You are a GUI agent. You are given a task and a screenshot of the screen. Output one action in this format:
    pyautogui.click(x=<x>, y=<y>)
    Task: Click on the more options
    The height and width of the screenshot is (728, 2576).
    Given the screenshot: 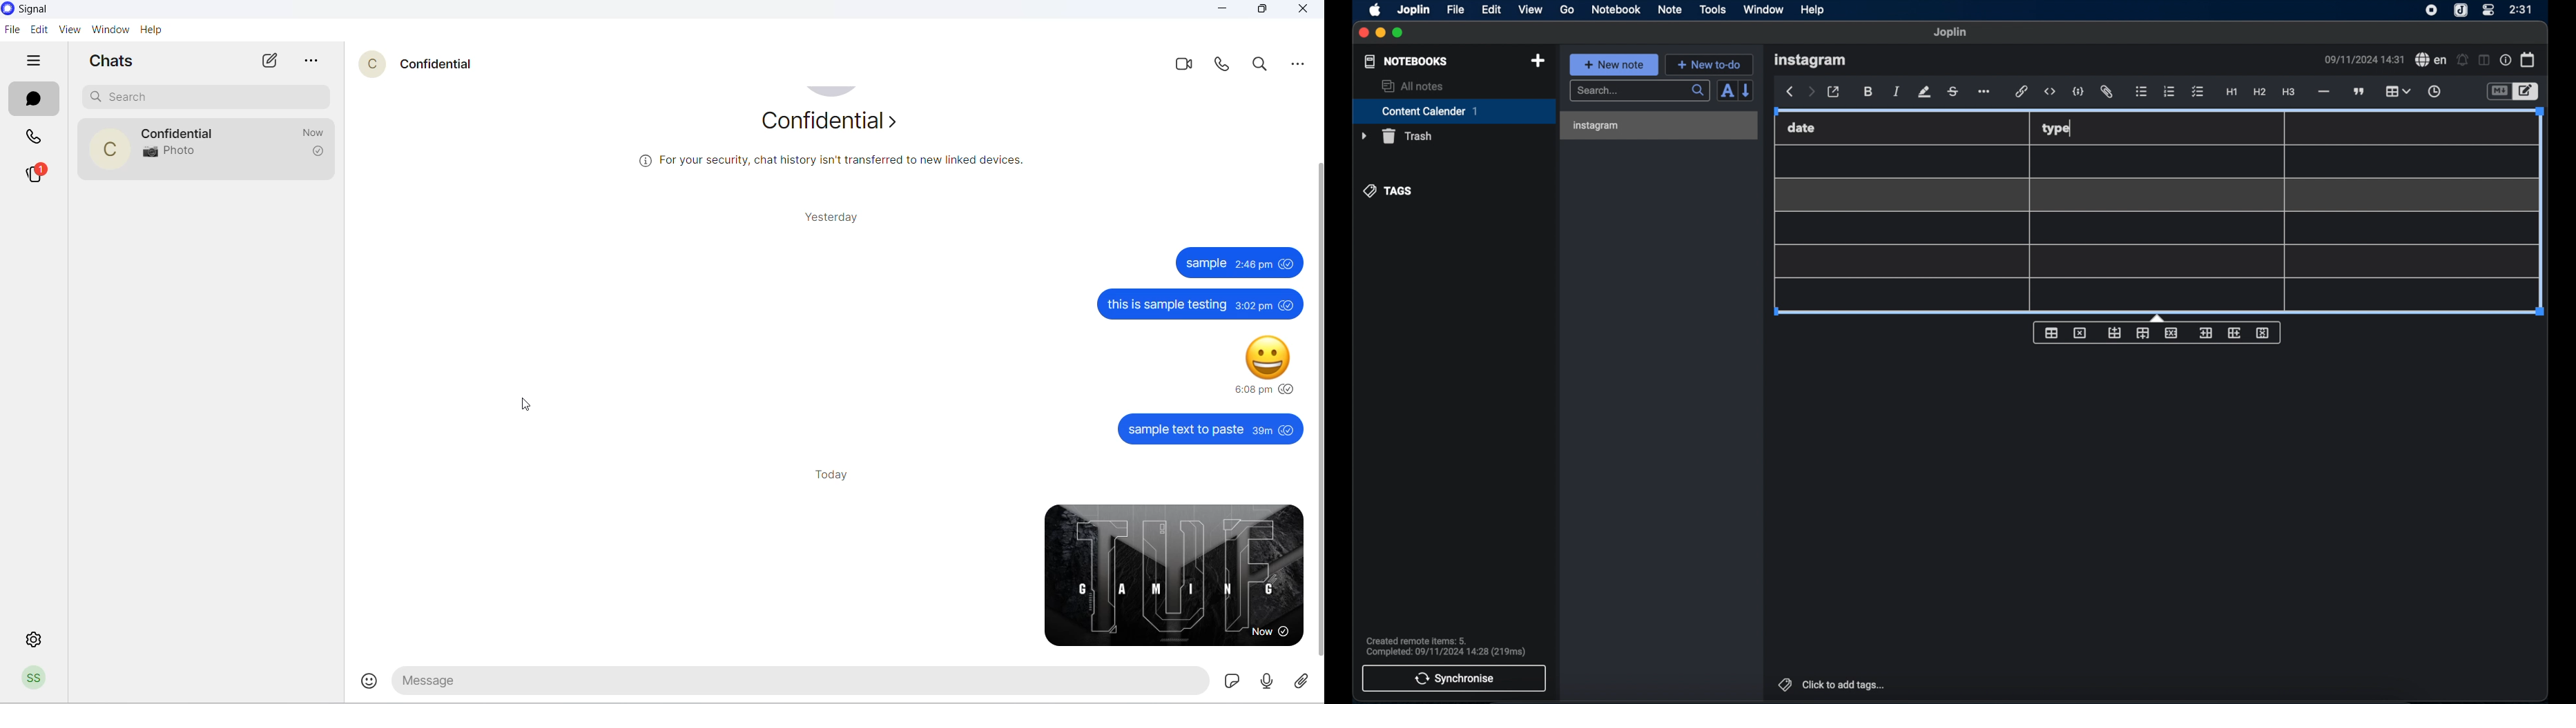 What is the action you would take?
    pyautogui.click(x=314, y=62)
    